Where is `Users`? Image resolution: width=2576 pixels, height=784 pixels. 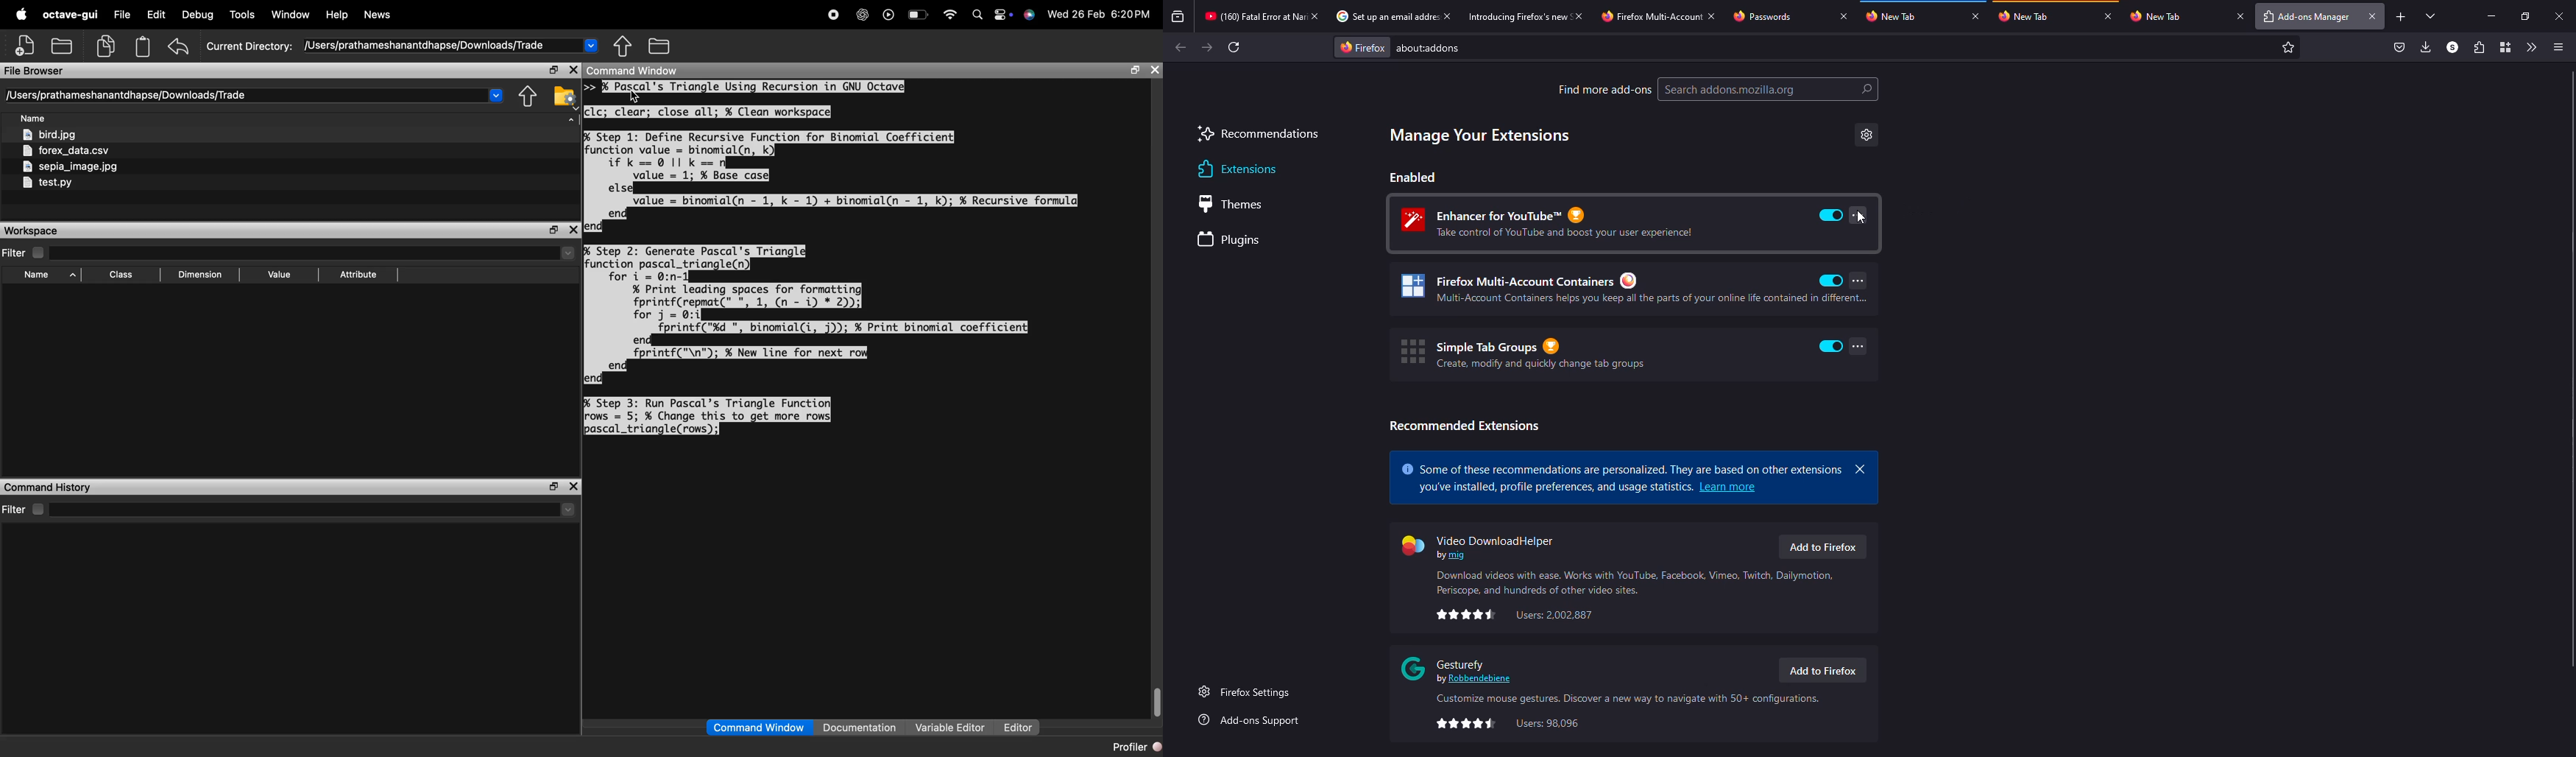 Users is located at coordinates (1555, 615).